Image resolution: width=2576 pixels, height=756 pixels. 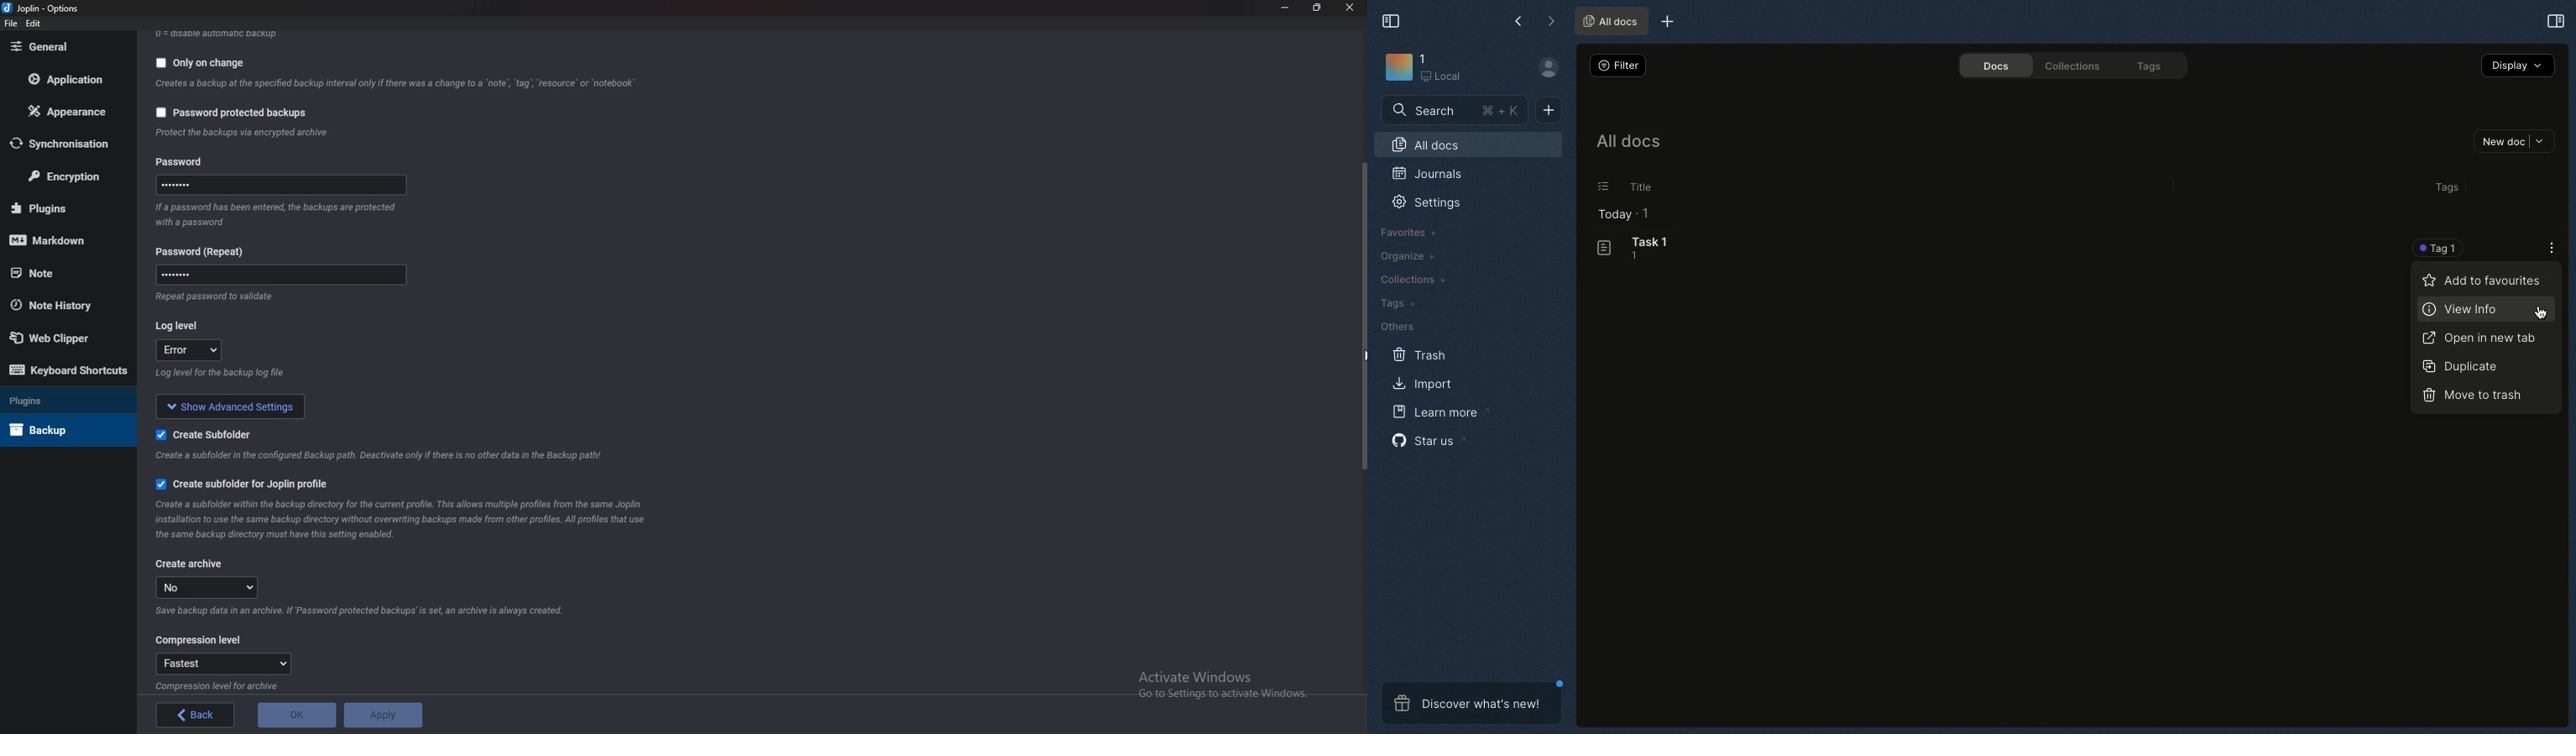 I want to click on Joplin, so click(x=42, y=8).